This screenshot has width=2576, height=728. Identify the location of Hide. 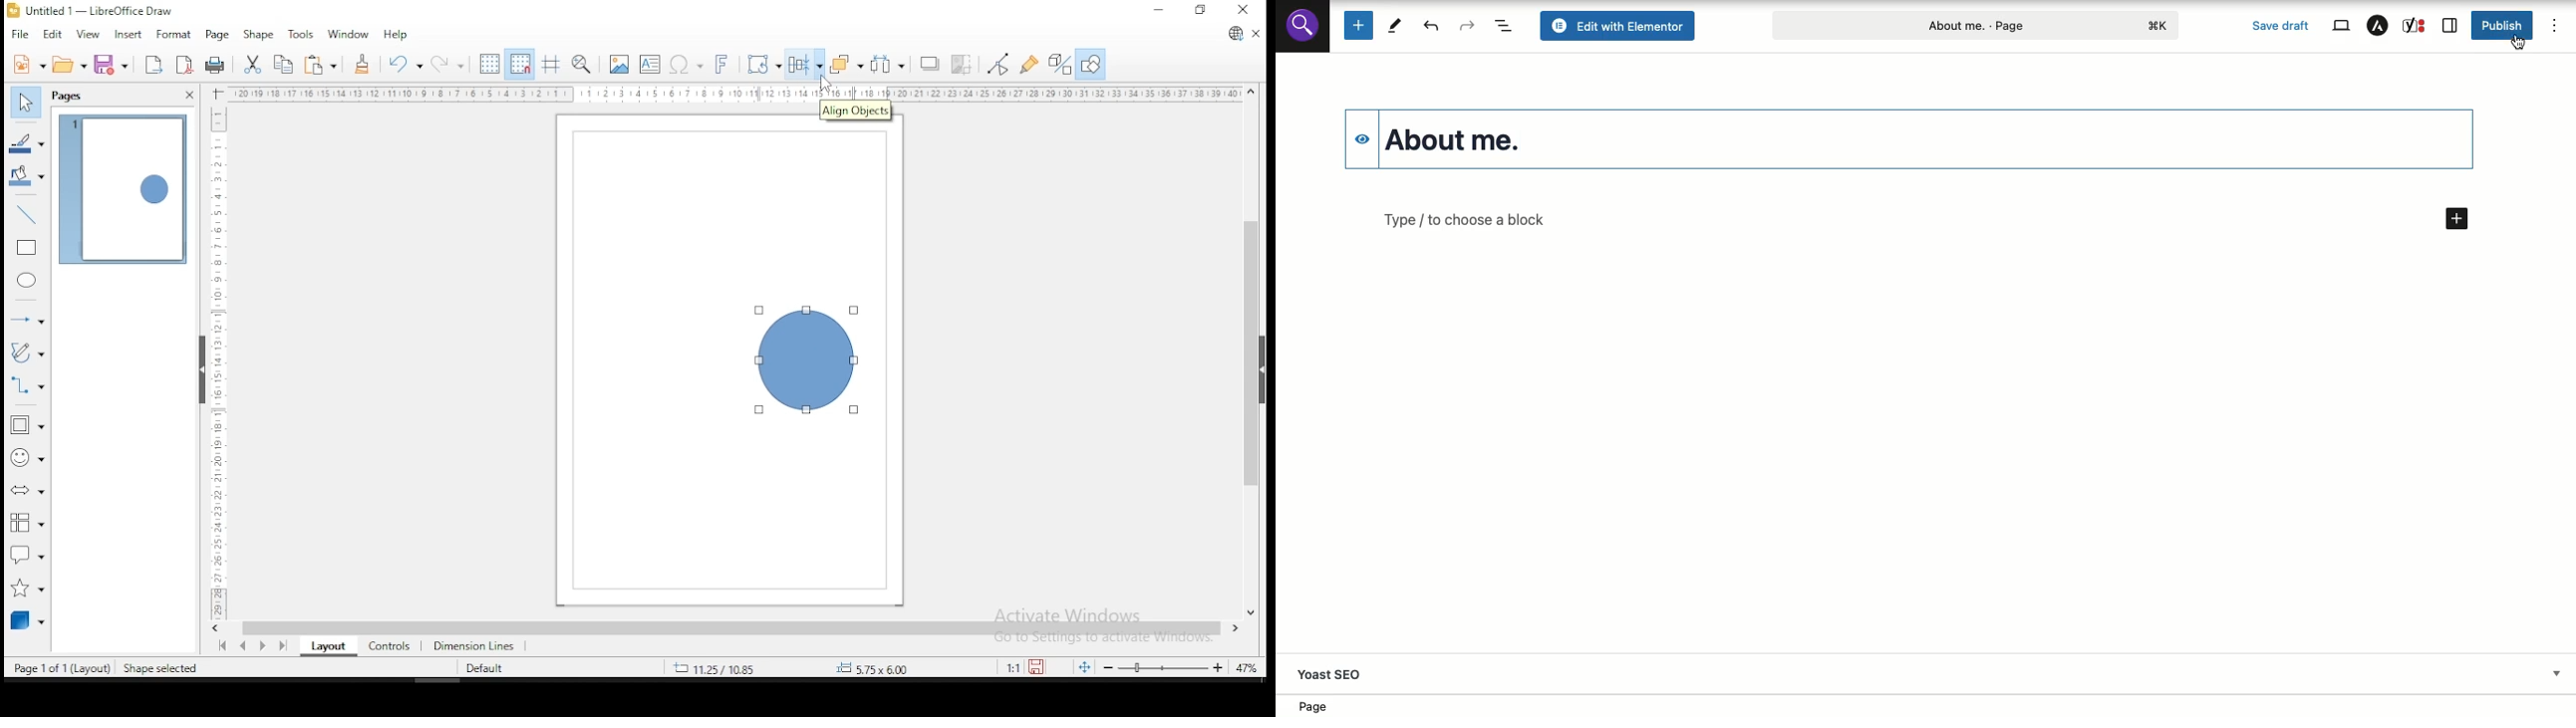
(1358, 135).